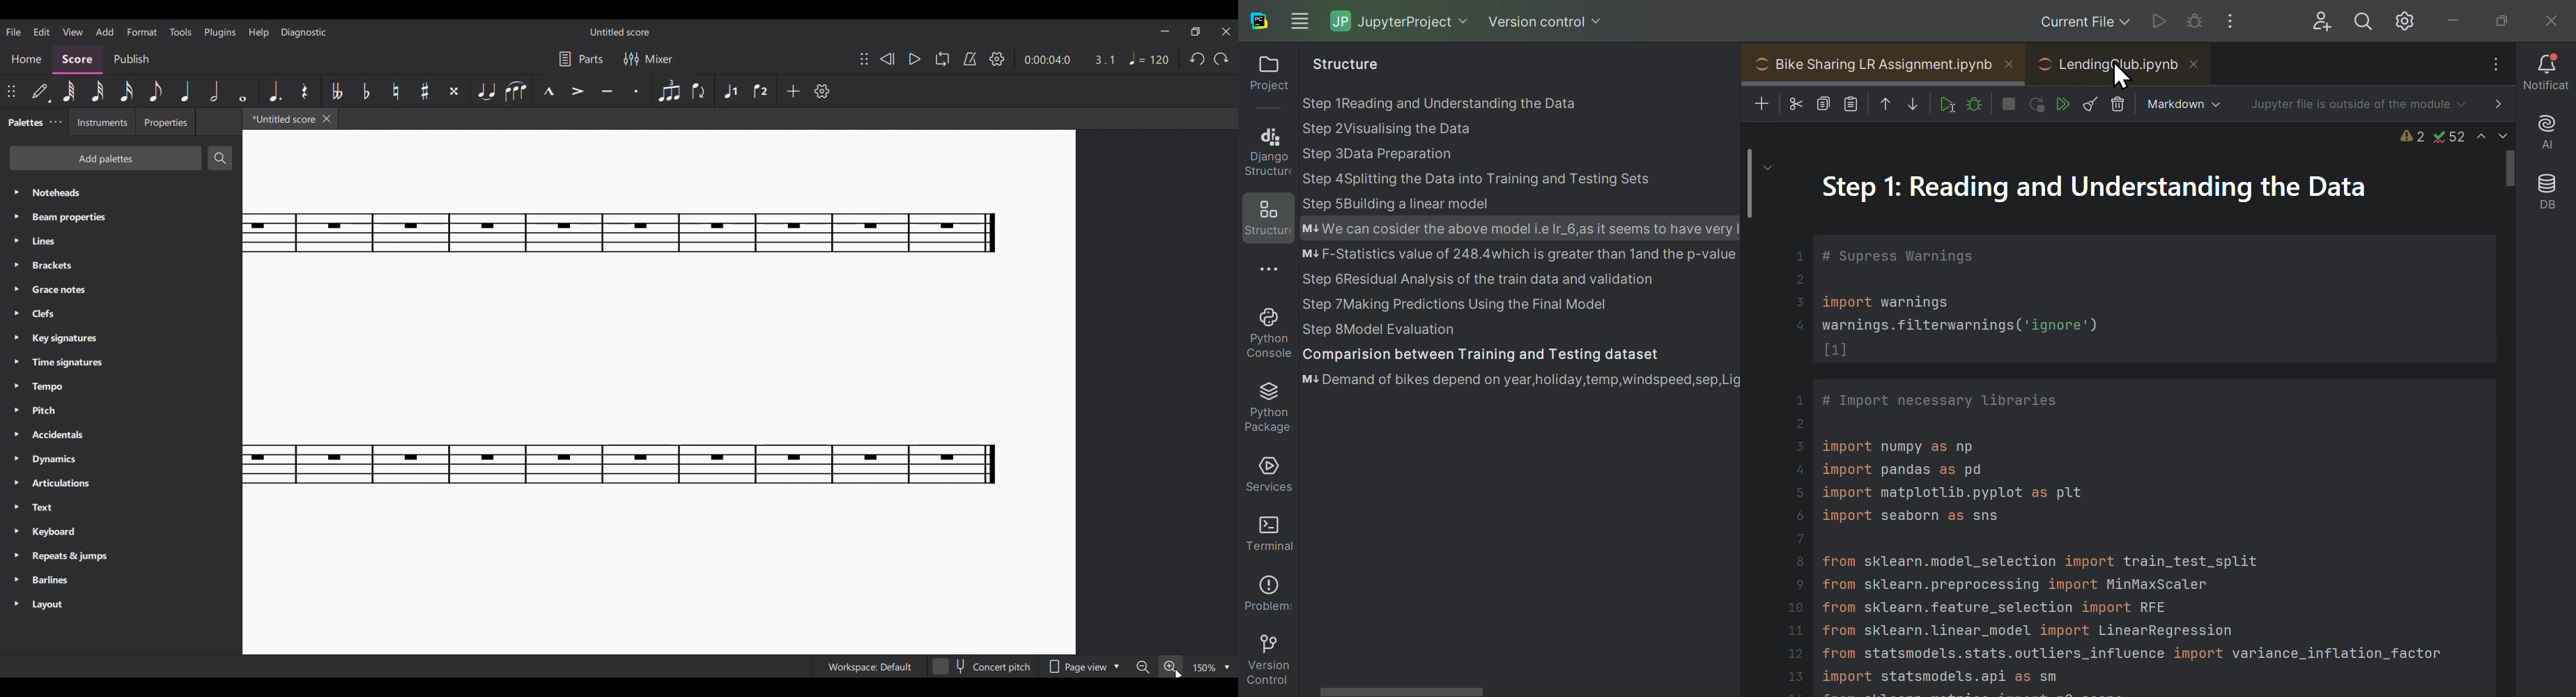 The image size is (2576, 700). I want to click on Articulations, so click(121, 483).